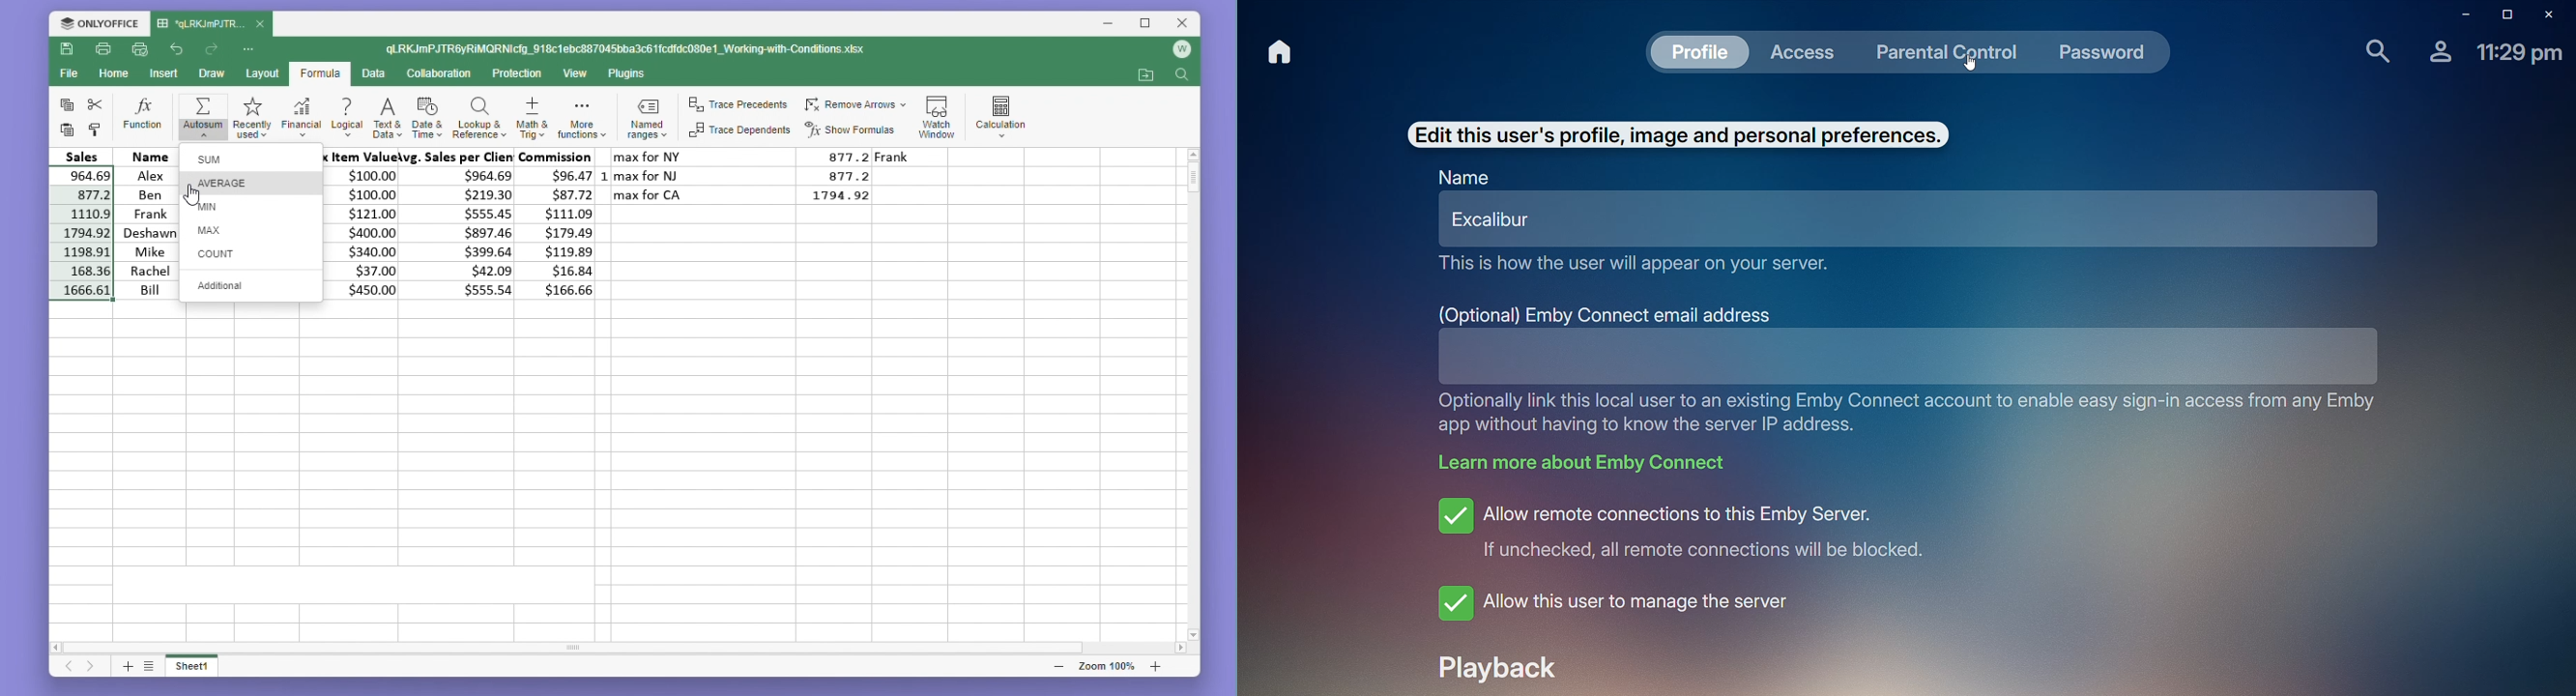  Describe the element at coordinates (1112, 666) in the screenshot. I see `Zoom 100%` at that location.